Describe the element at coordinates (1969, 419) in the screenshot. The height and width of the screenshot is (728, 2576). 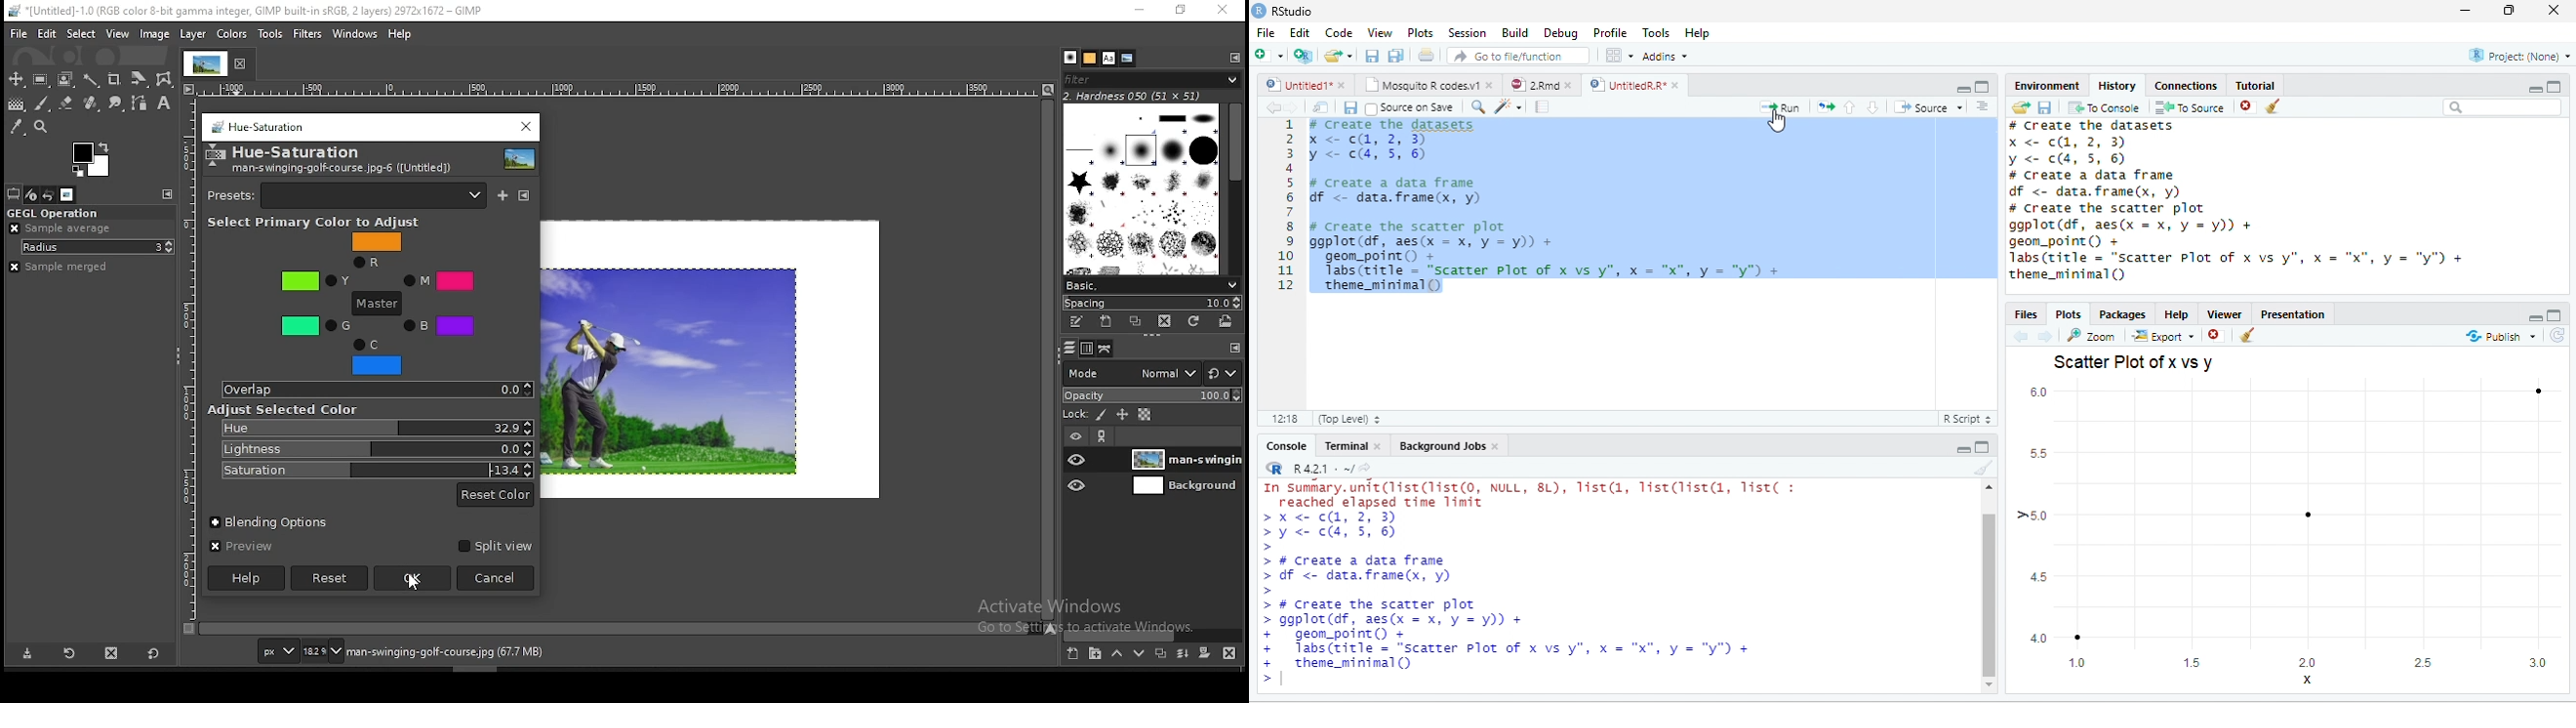
I see `R Script` at that location.